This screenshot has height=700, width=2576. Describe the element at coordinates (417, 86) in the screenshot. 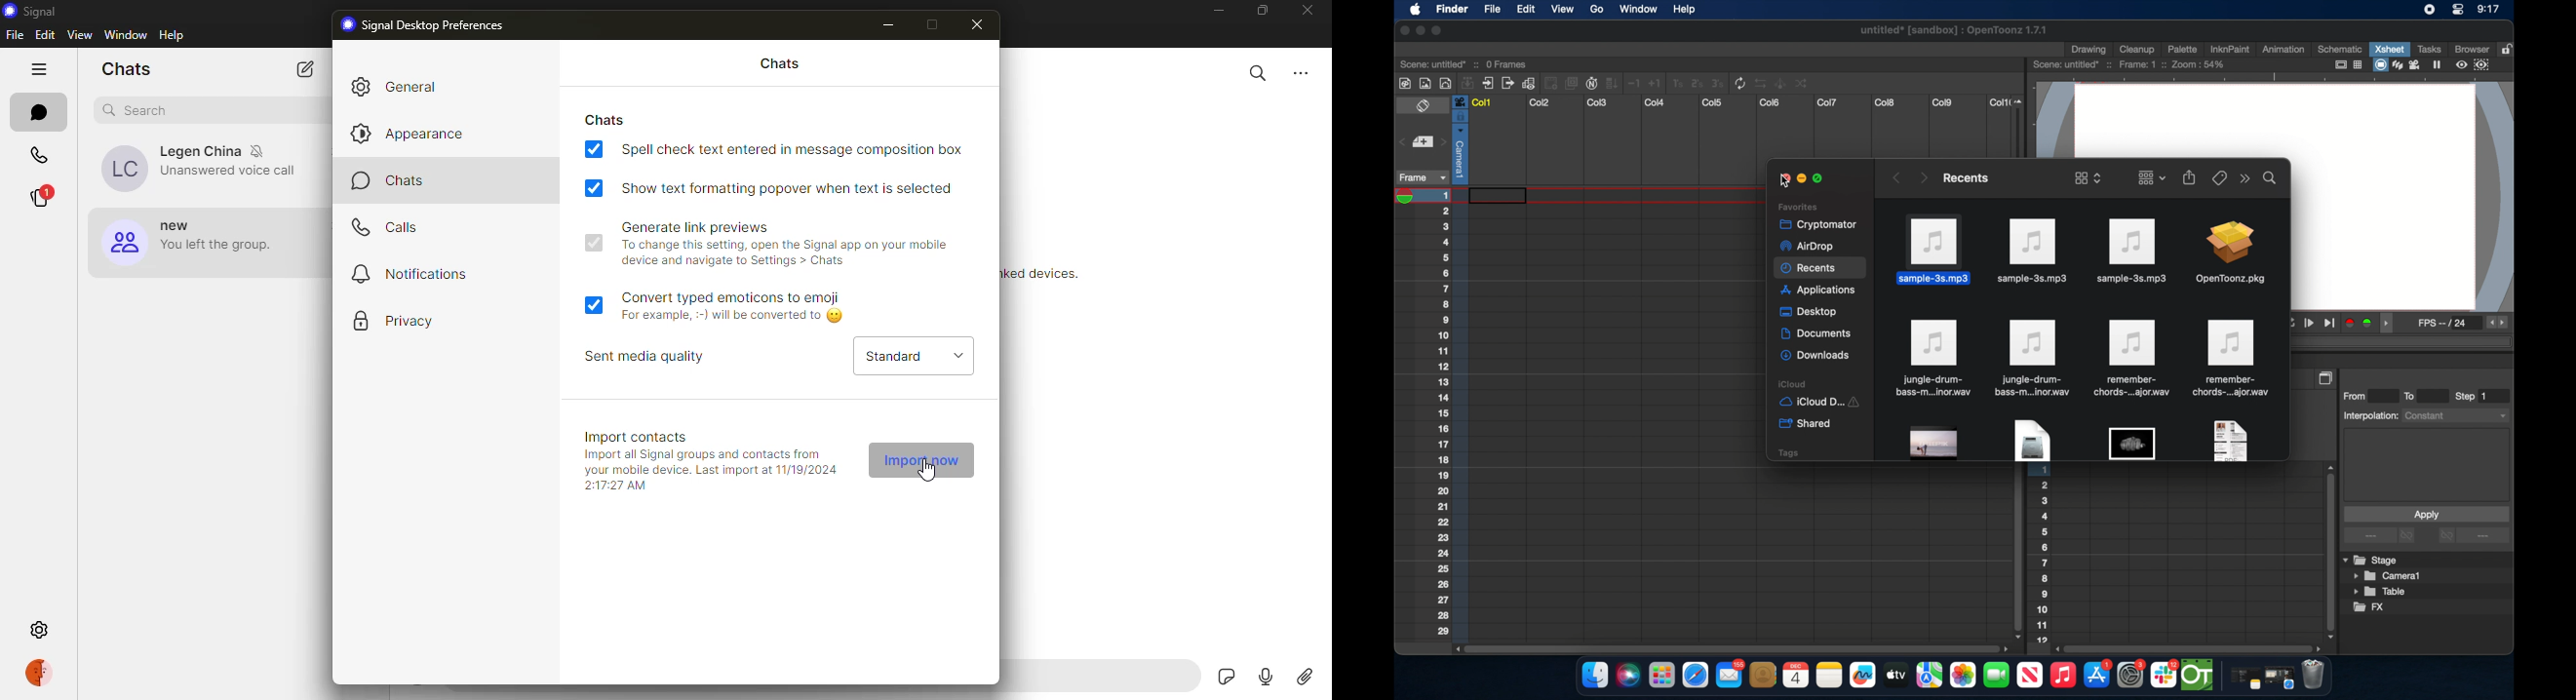

I see `general` at that location.